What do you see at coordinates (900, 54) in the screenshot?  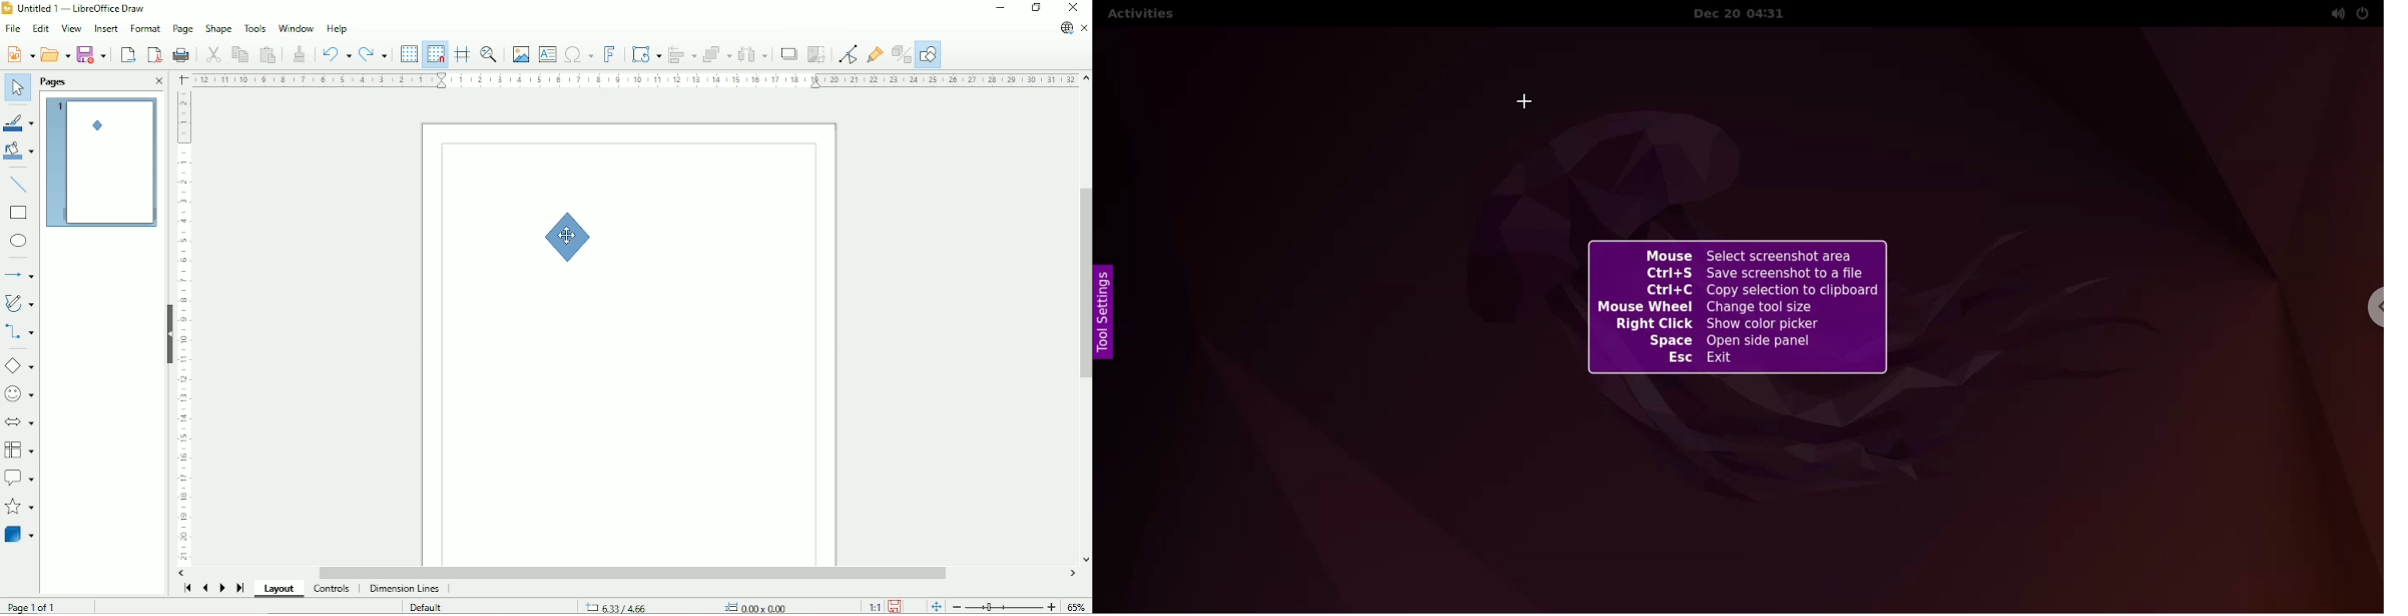 I see `Toggle extrusion` at bounding box center [900, 54].